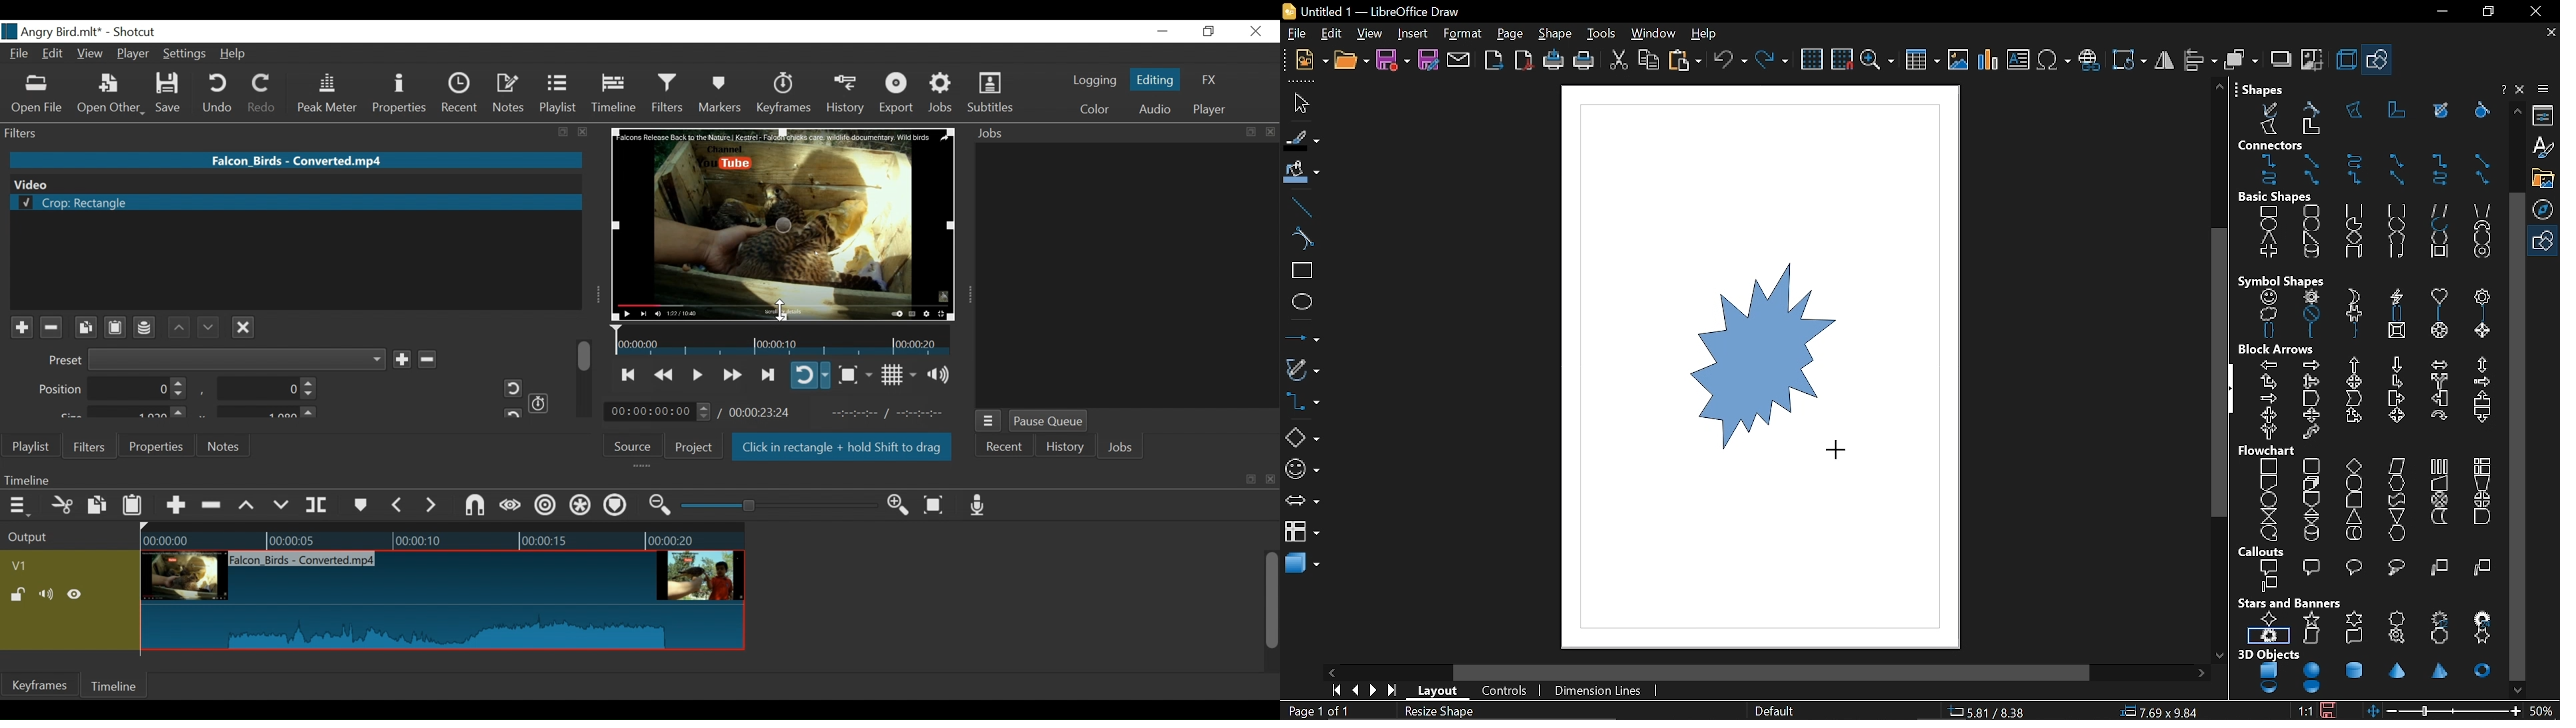  What do you see at coordinates (1772, 62) in the screenshot?
I see `redo` at bounding box center [1772, 62].